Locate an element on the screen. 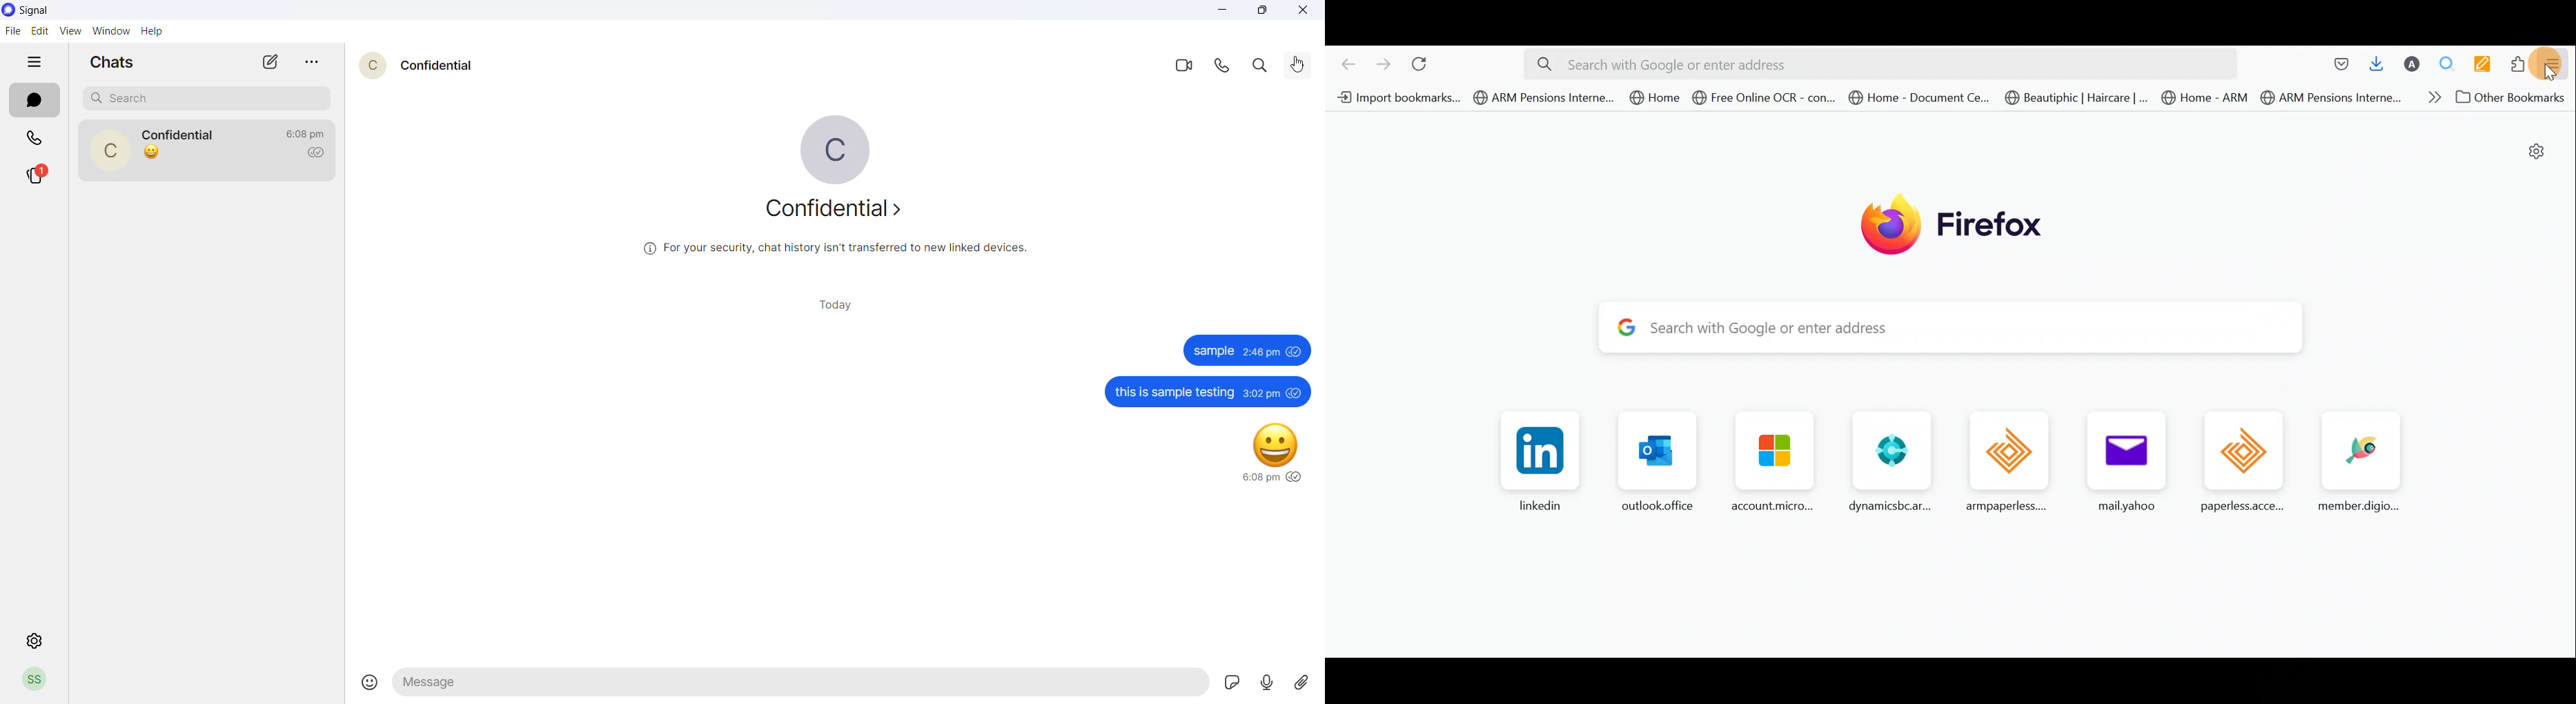 This screenshot has height=728, width=2576. window is located at coordinates (110, 30).